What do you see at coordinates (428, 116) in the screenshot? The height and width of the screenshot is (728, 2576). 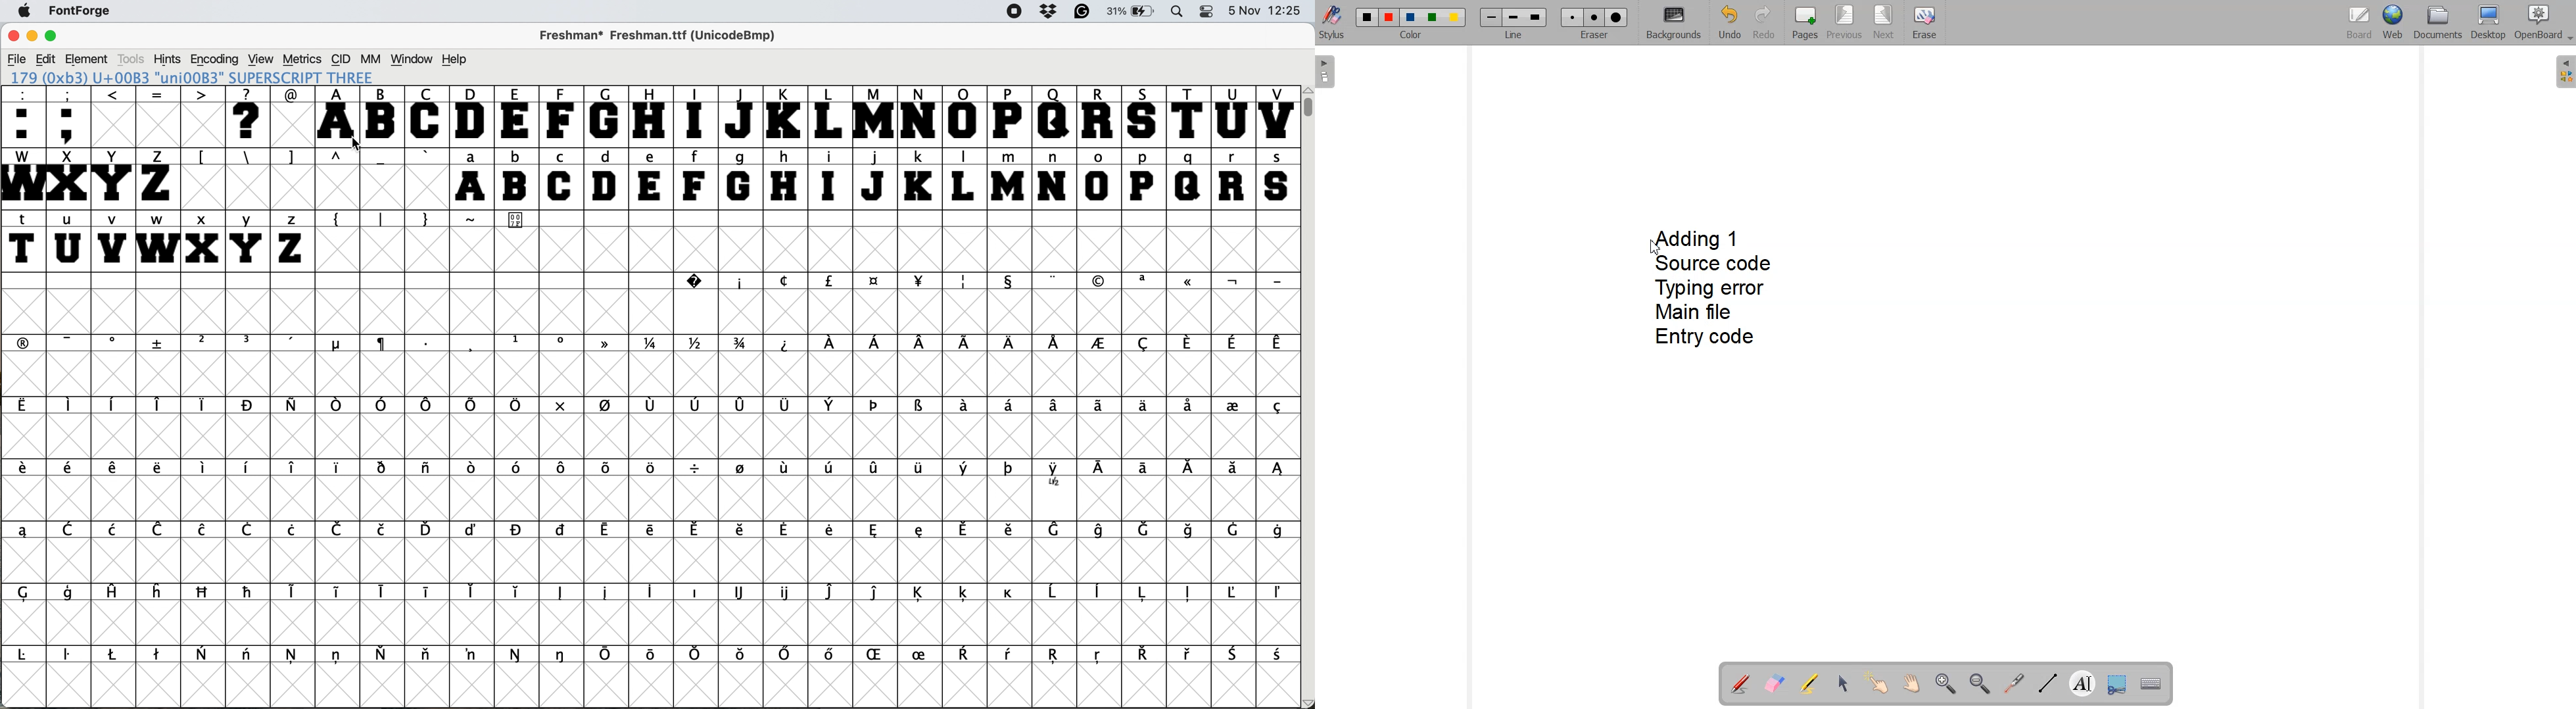 I see `C` at bounding box center [428, 116].